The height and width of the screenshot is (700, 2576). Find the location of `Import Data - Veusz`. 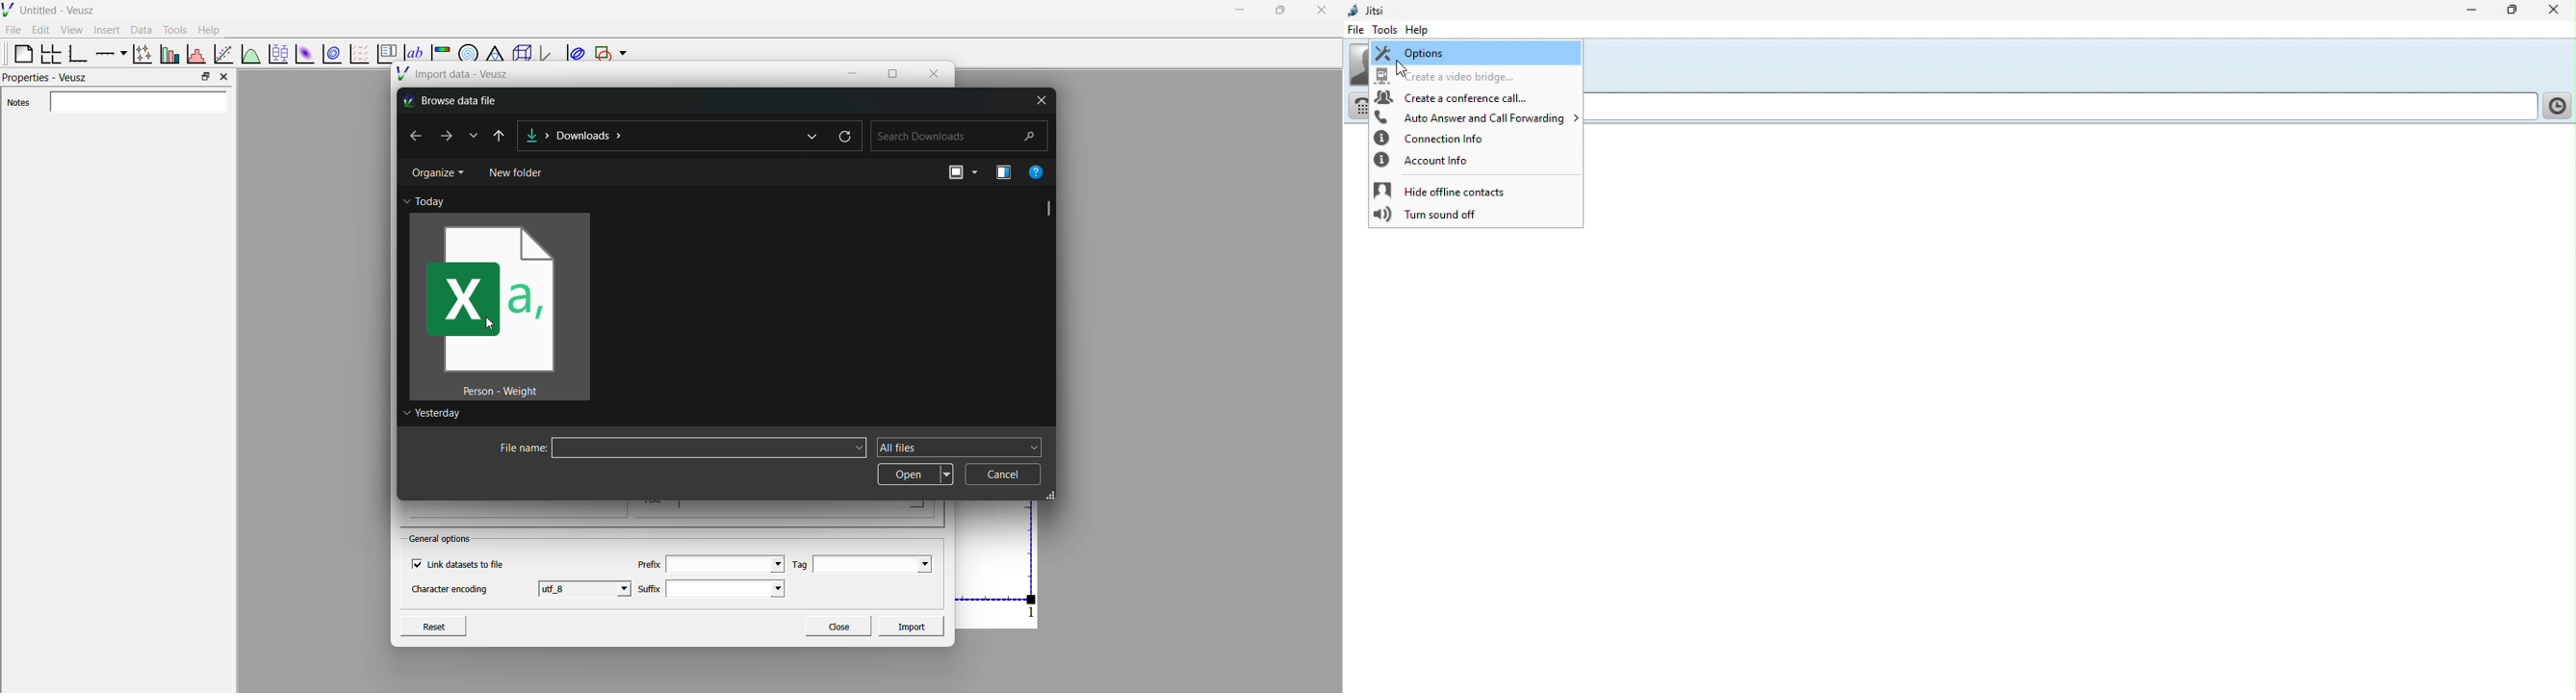

Import Data - Veusz is located at coordinates (455, 76).